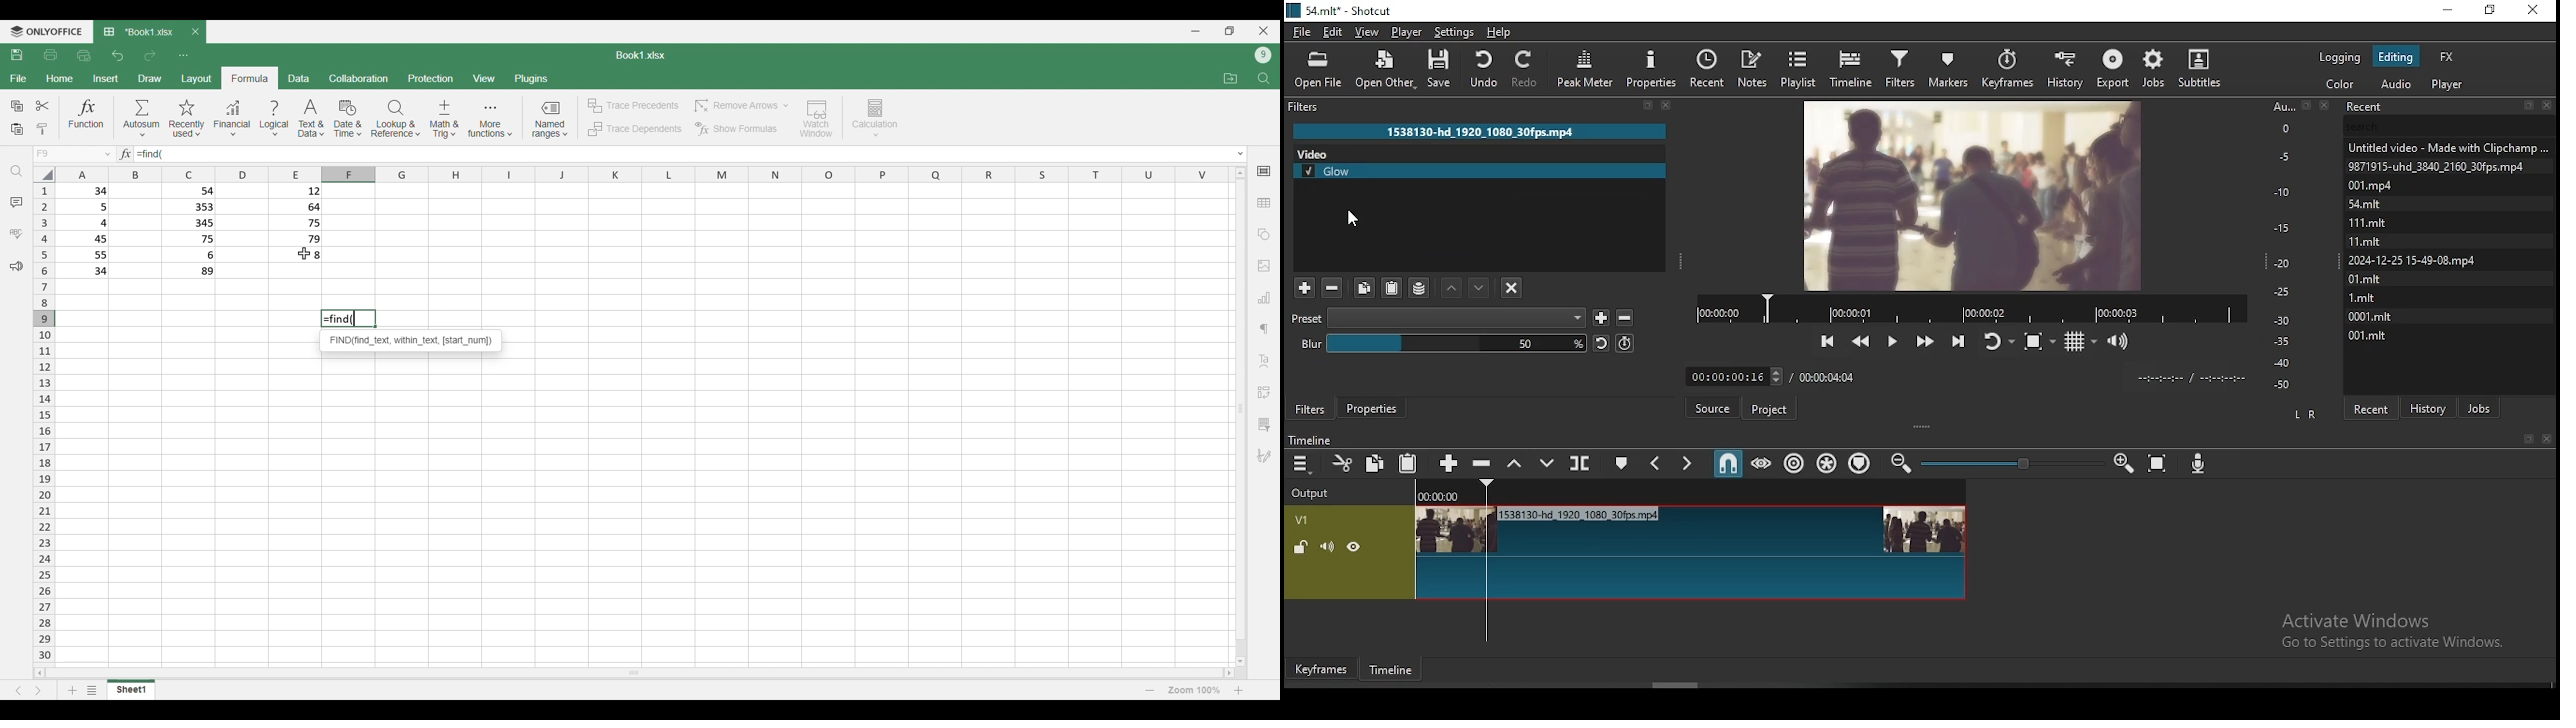 The image size is (2576, 728). Describe the element at coordinates (1577, 463) in the screenshot. I see `split at playhead` at that location.